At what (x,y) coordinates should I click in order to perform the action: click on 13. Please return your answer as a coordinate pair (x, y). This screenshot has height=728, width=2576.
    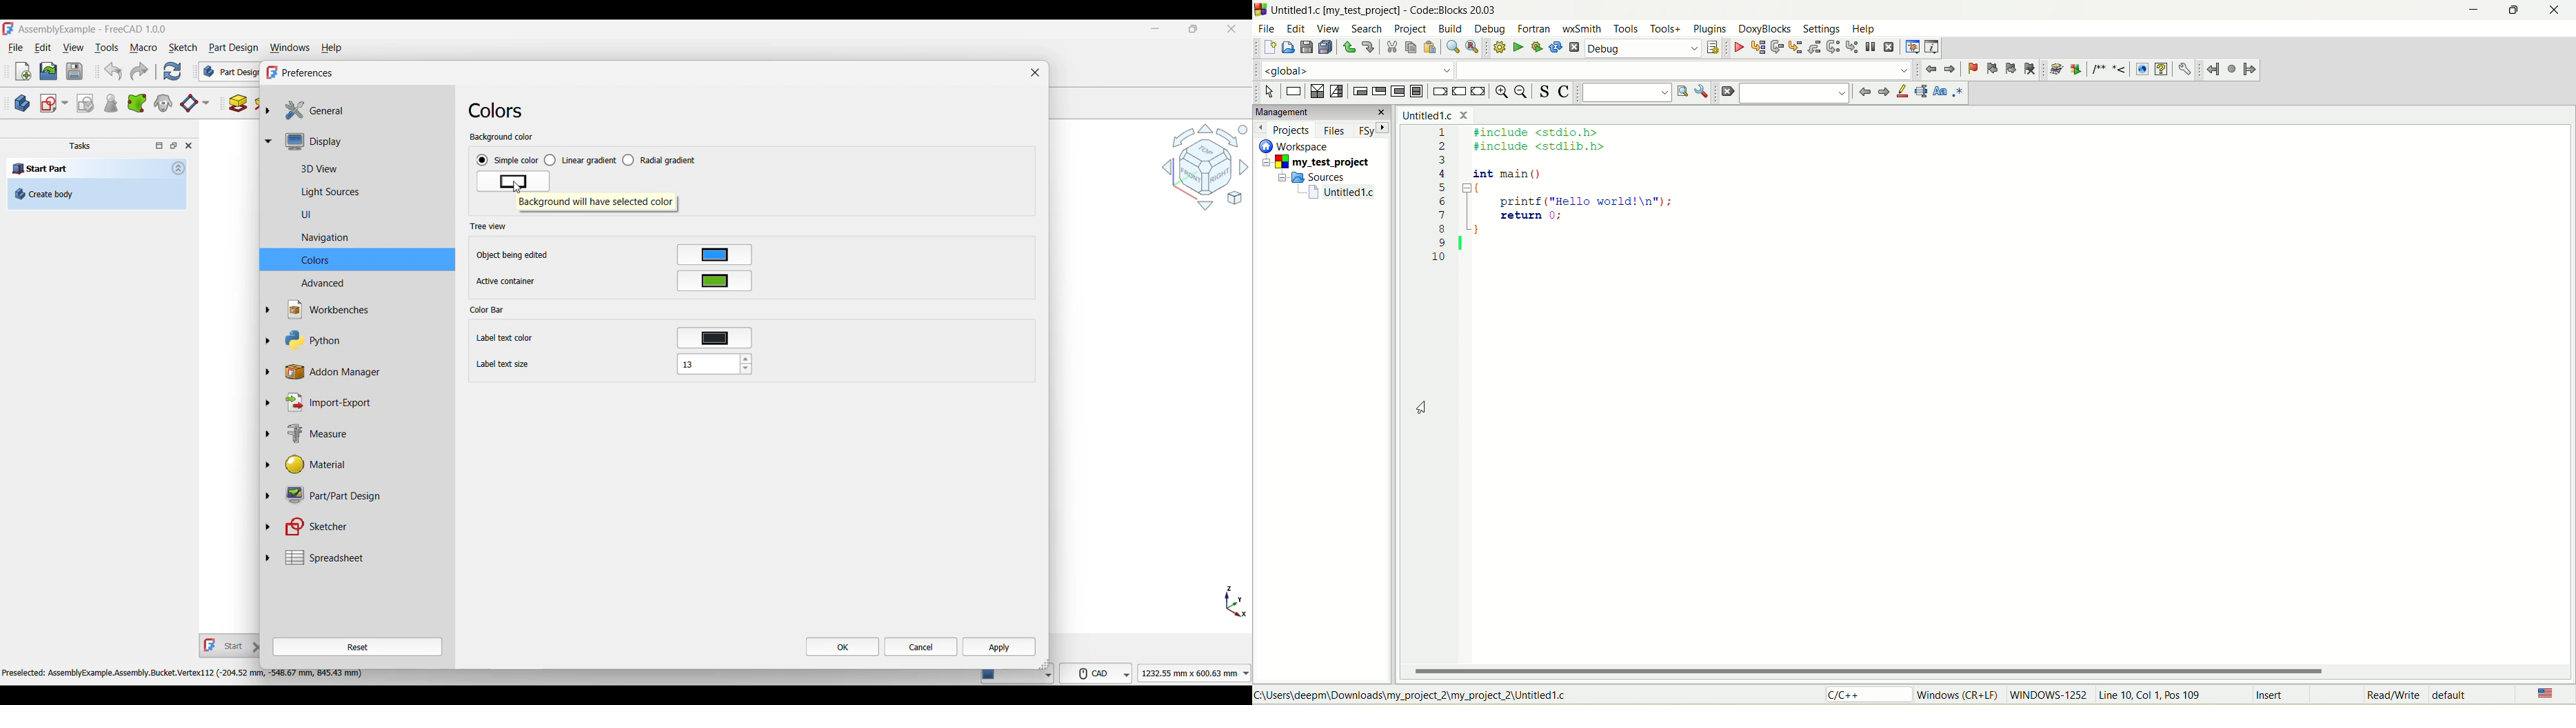
    Looking at the image, I should click on (714, 364).